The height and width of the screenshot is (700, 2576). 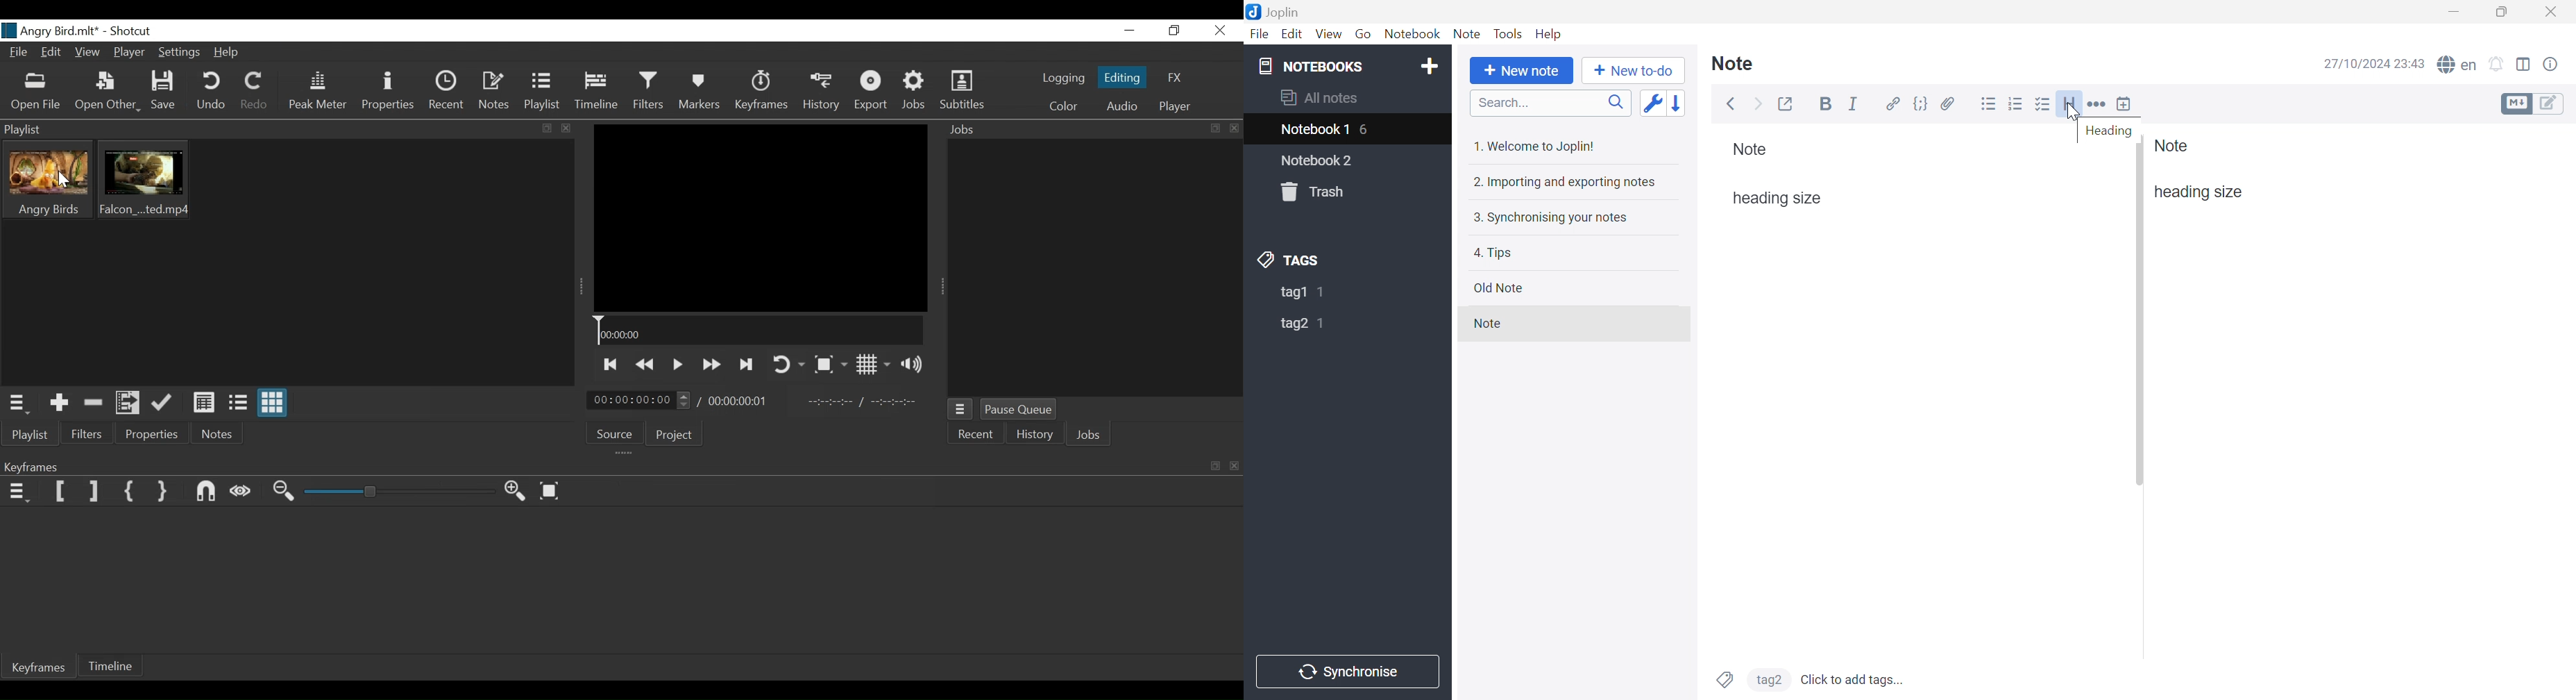 What do you see at coordinates (1536, 146) in the screenshot?
I see `1. Welcome to Joplin` at bounding box center [1536, 146].